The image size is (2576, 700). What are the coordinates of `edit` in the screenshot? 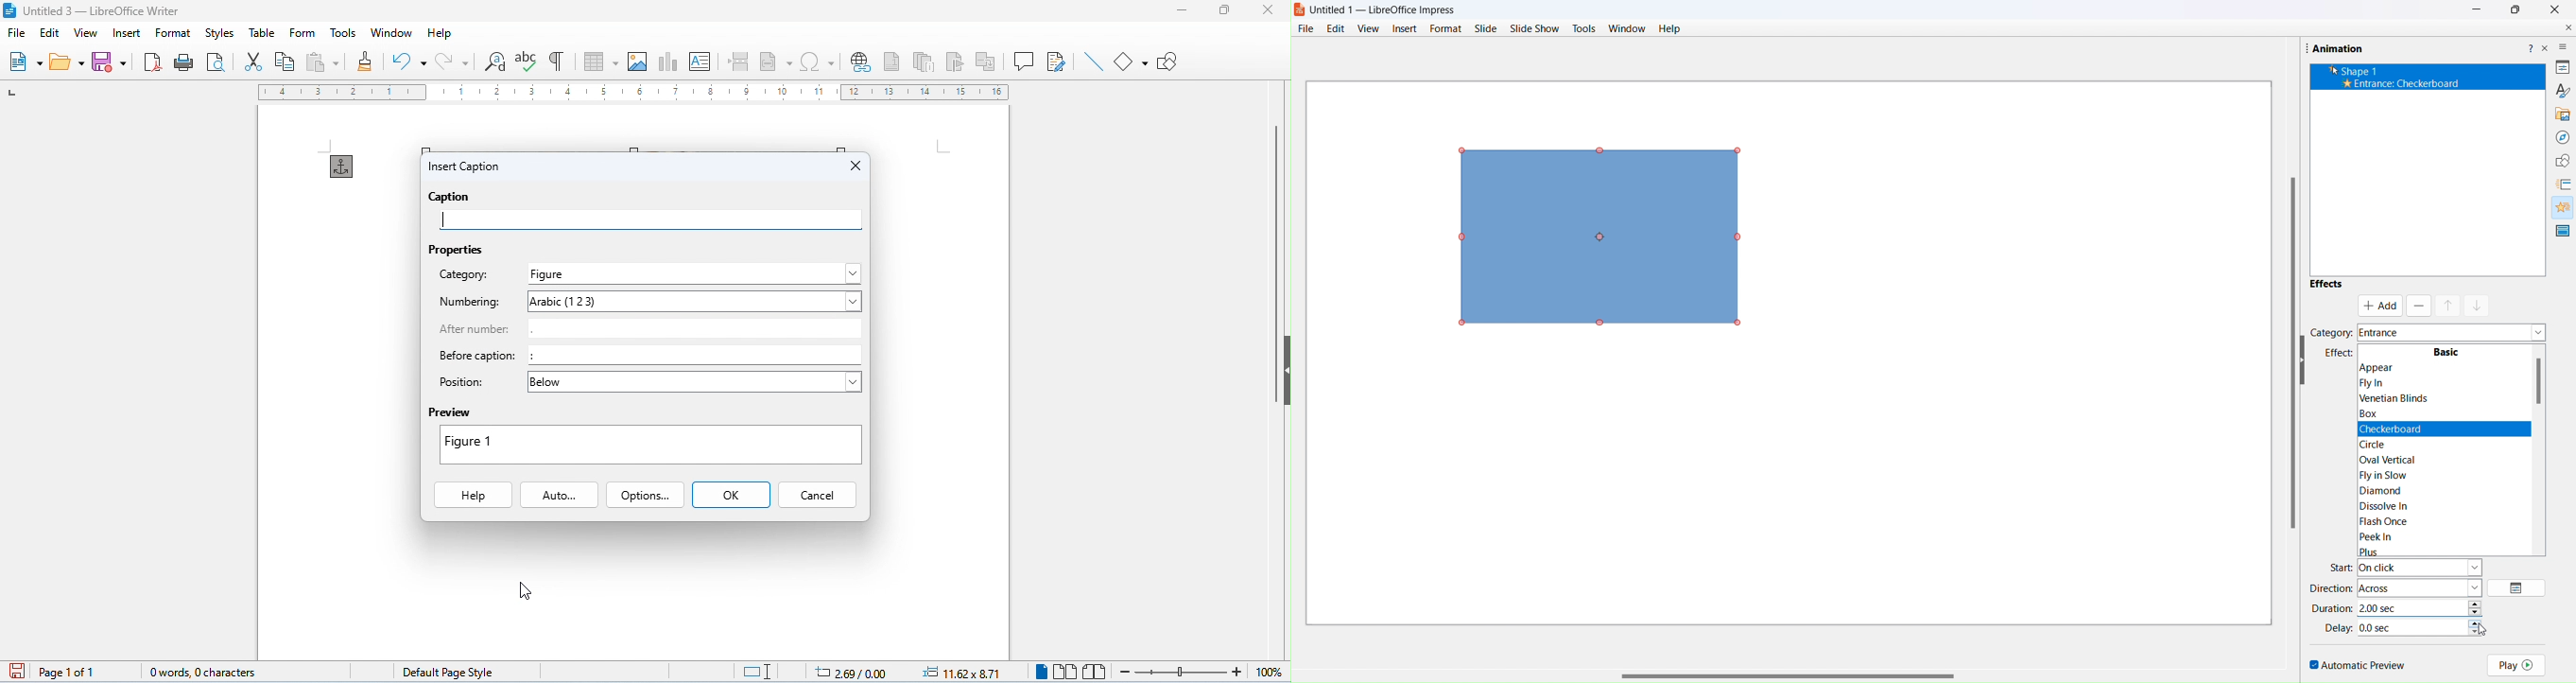 It's located at (50, 33).